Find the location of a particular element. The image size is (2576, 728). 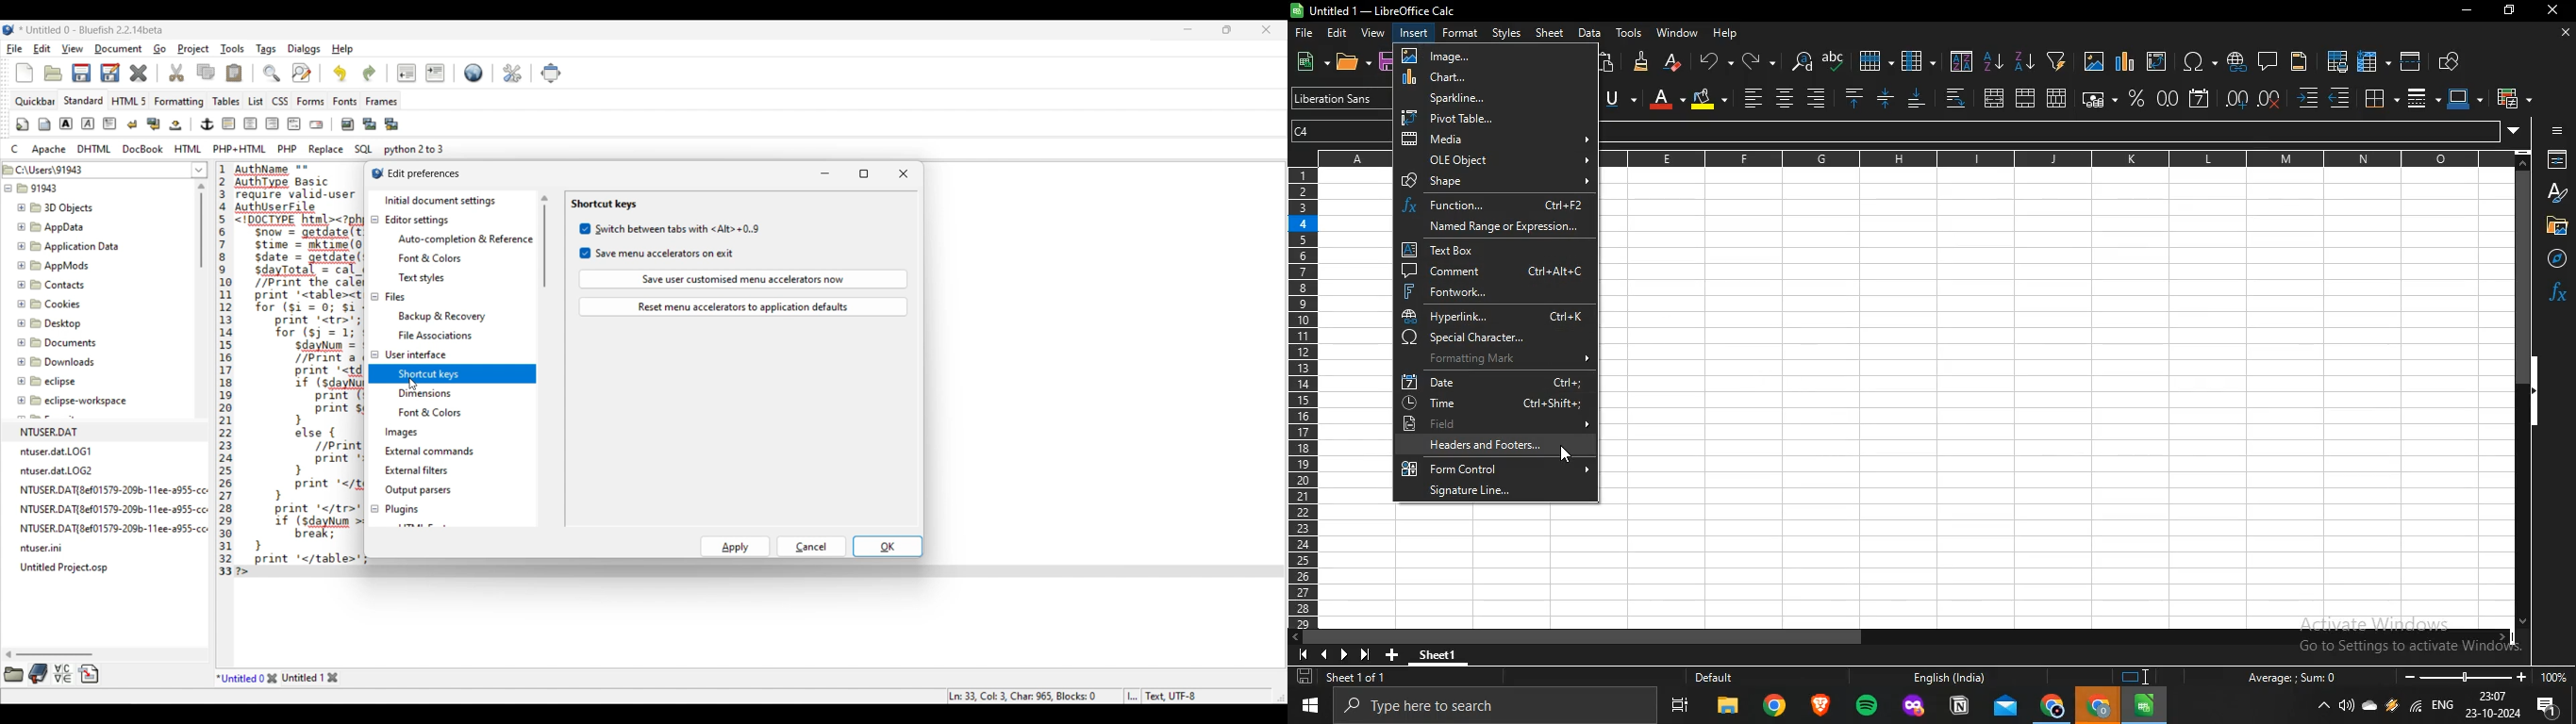

row is located at coordinates (1302, 402).